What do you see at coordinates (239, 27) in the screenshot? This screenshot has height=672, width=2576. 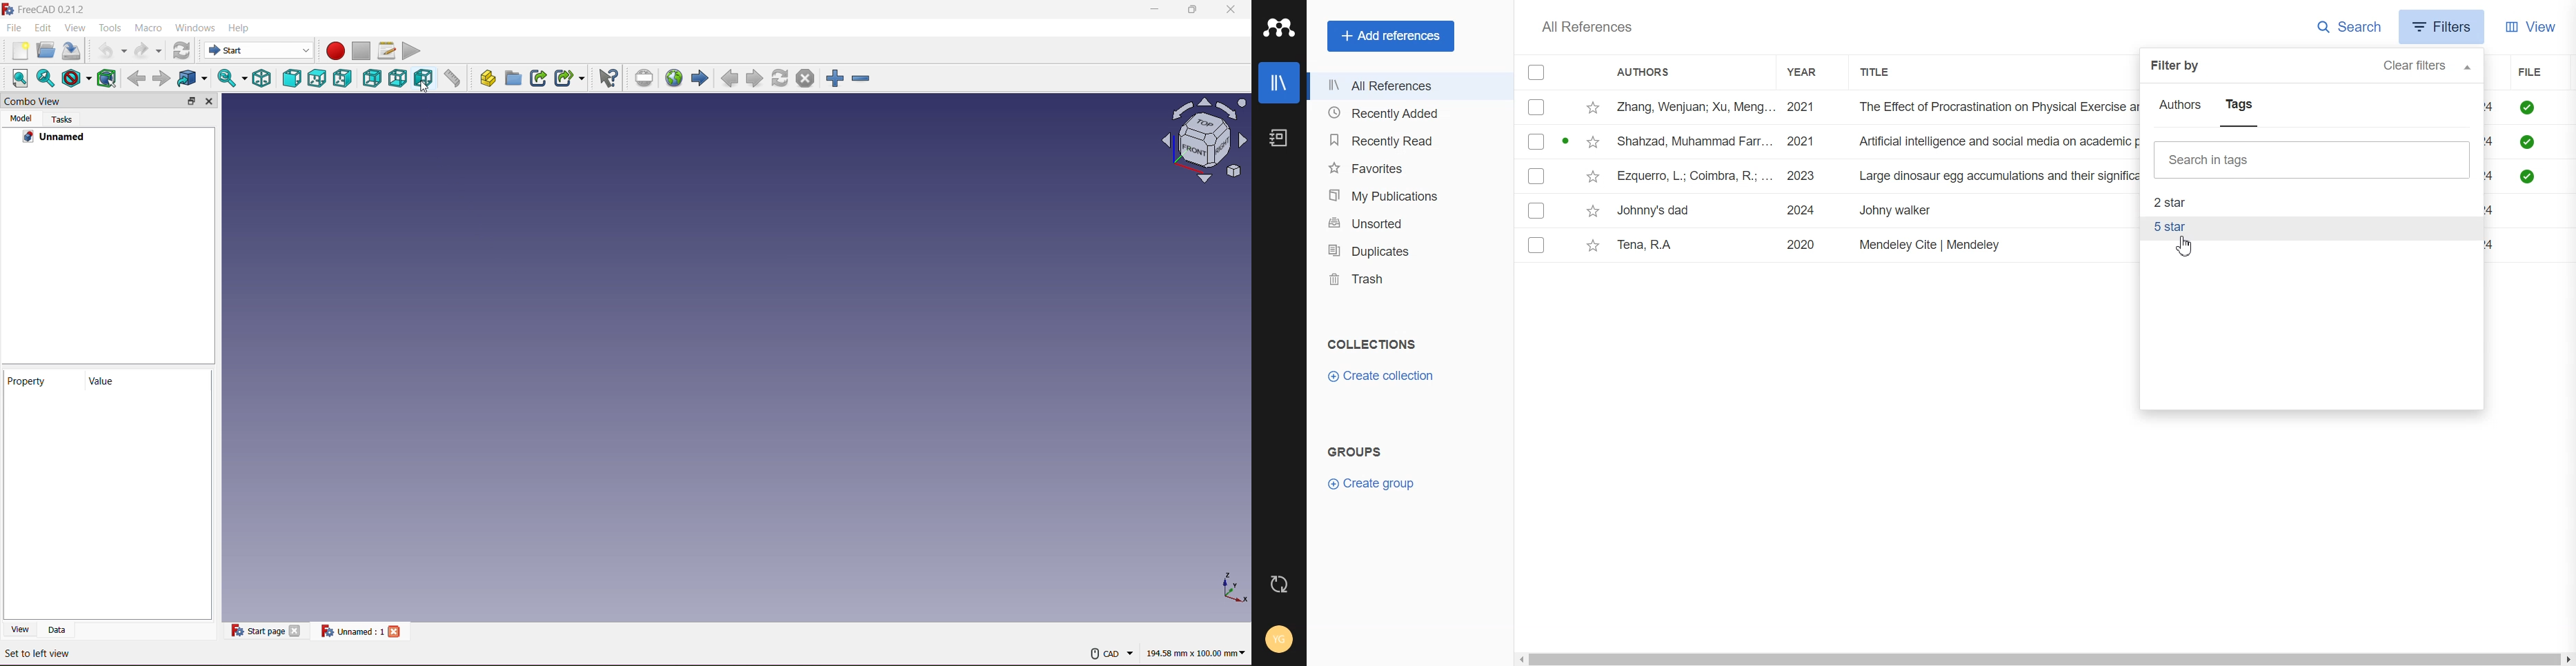 I see `Help` at bounding box center [239, 27].